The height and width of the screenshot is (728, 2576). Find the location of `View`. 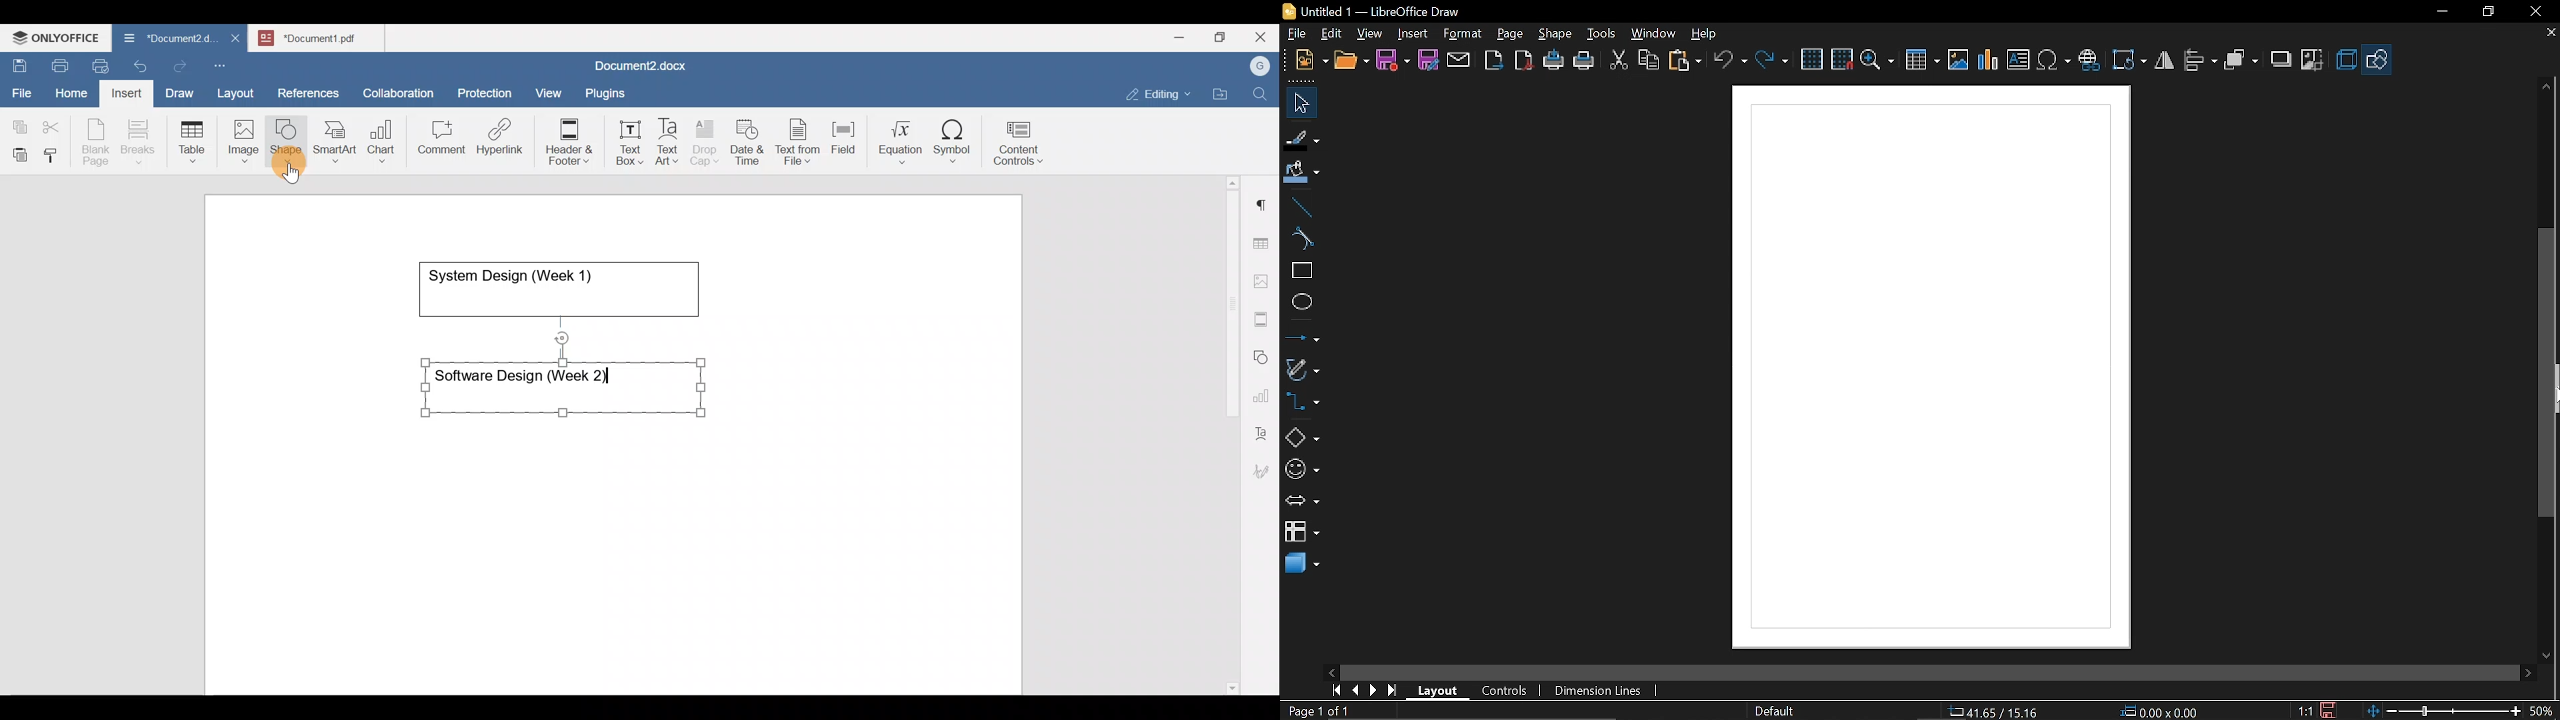

View is located at coordinates (549, 89).